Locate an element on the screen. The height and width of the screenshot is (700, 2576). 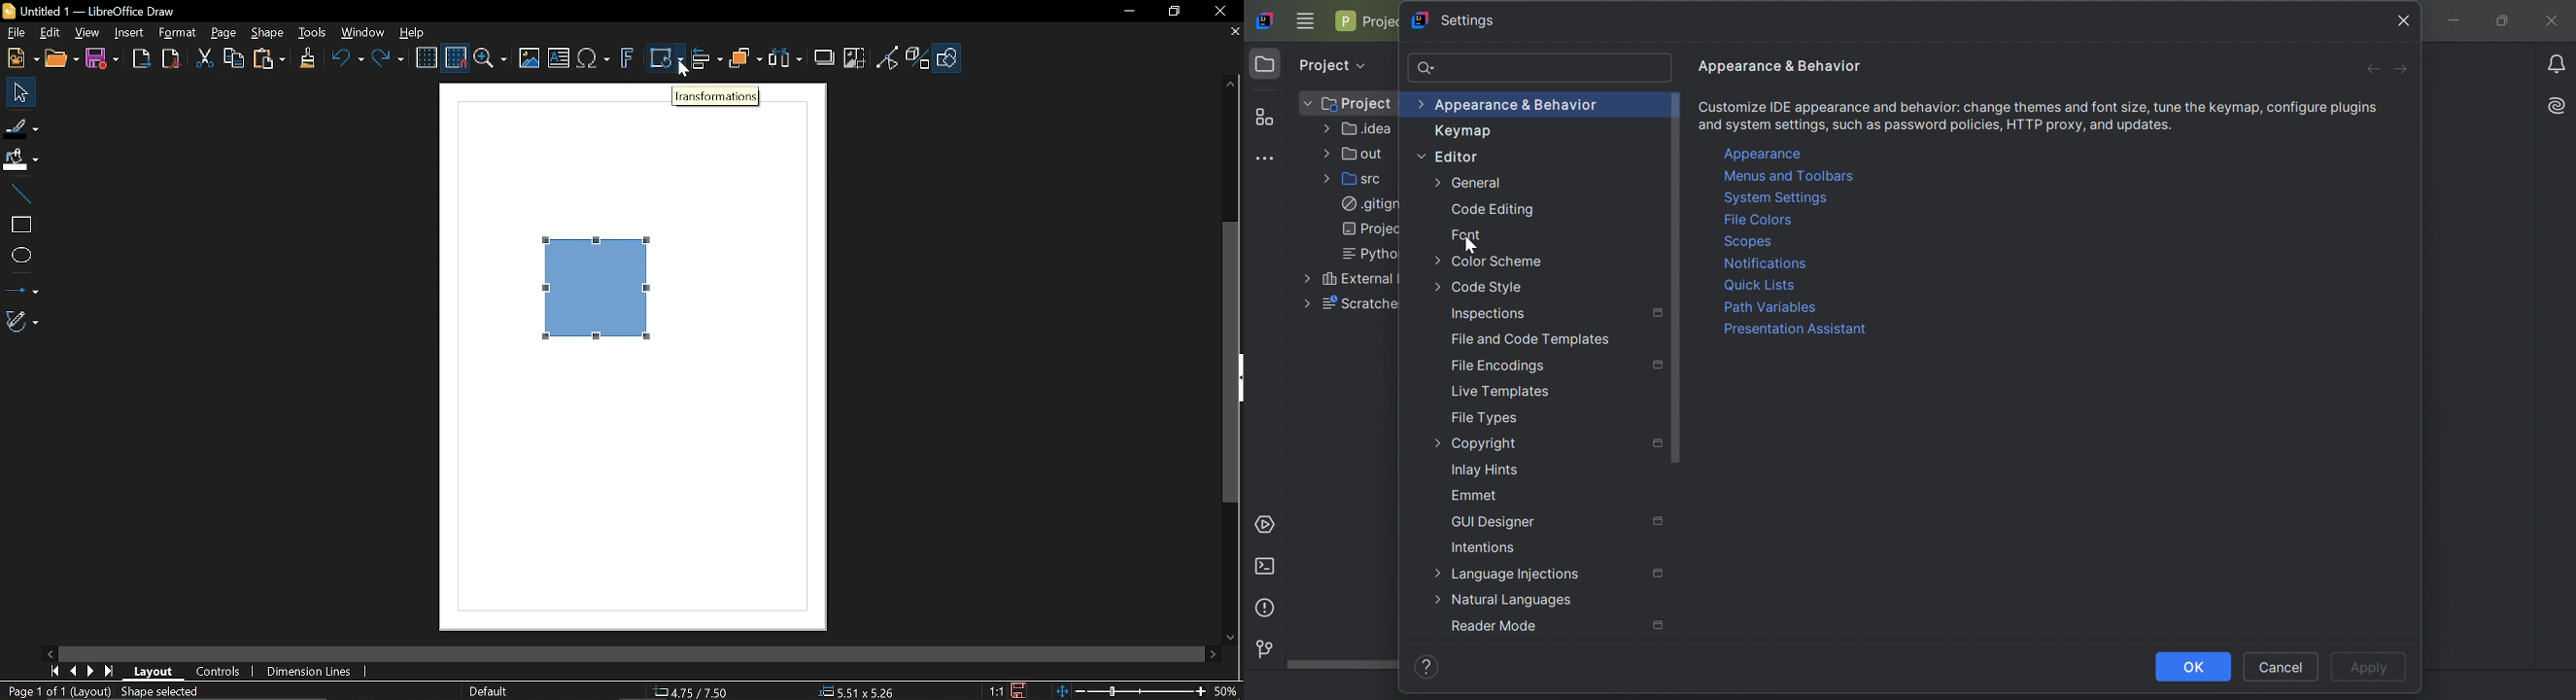
Minimize is located at coordinates (1127, 11).